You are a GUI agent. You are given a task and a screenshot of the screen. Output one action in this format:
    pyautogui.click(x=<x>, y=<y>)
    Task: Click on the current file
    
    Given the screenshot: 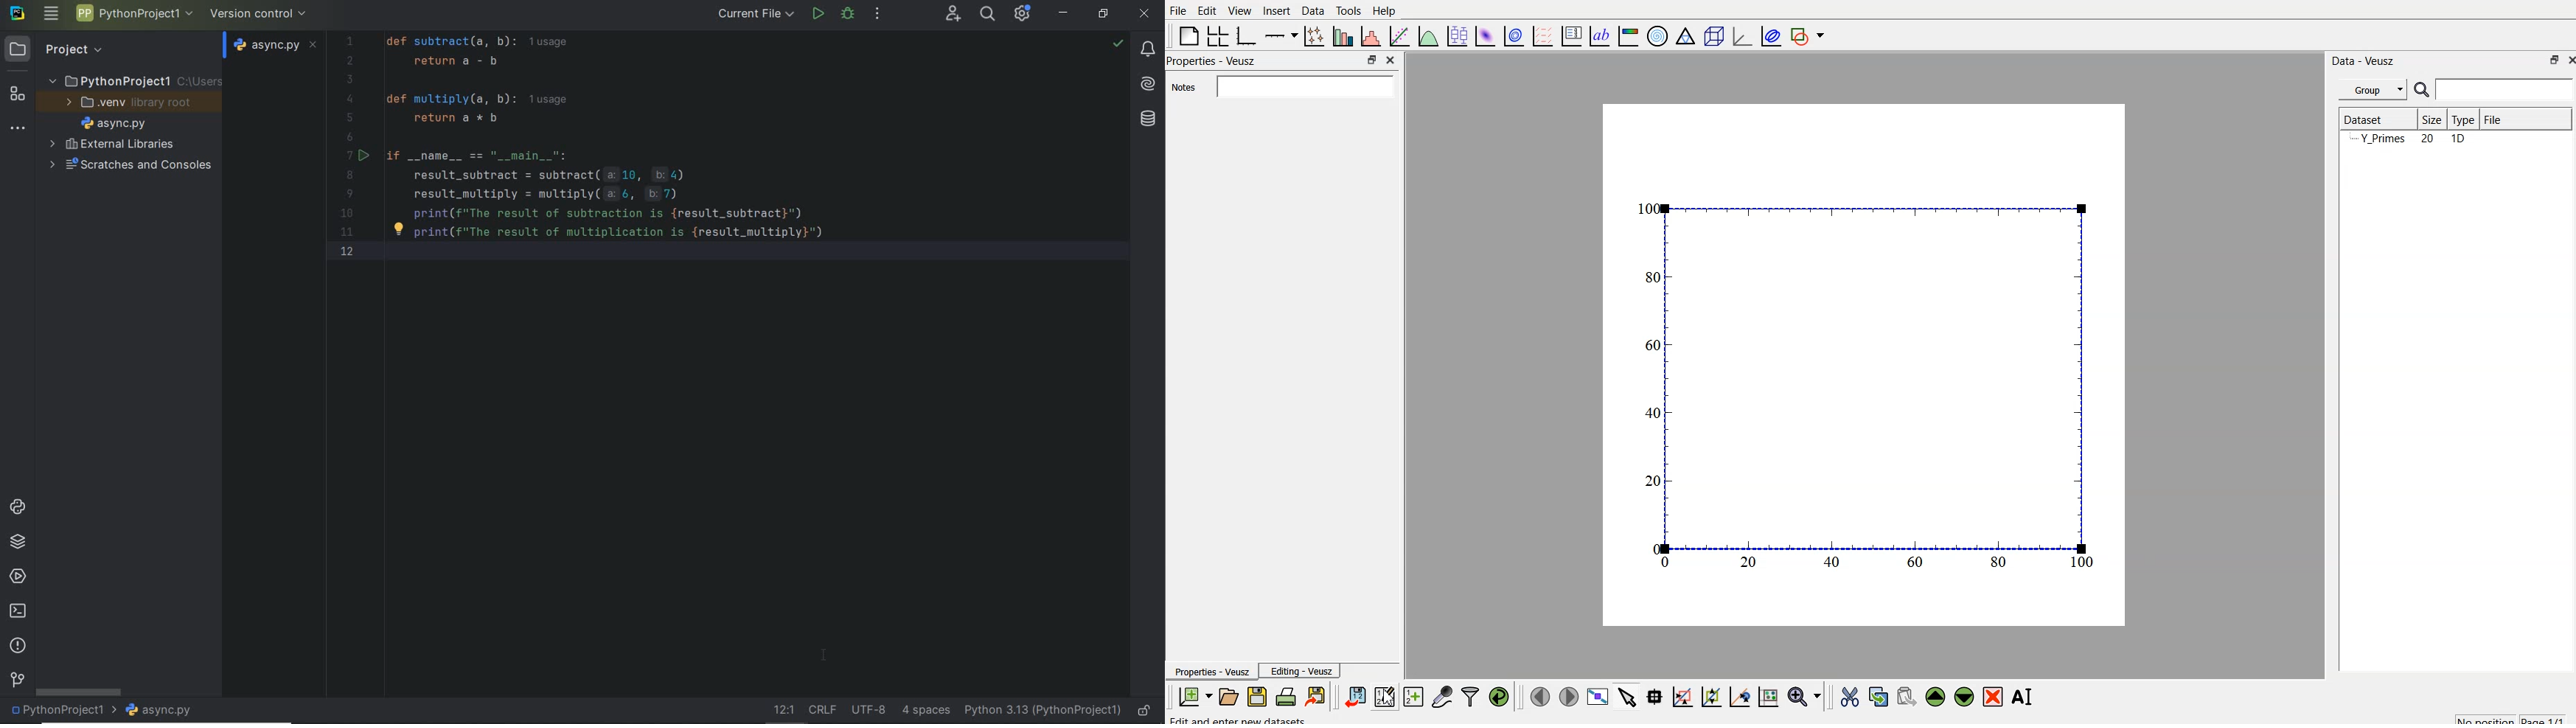 What is the action you would take?
    pyautogui.click(x=752, y=15)
    